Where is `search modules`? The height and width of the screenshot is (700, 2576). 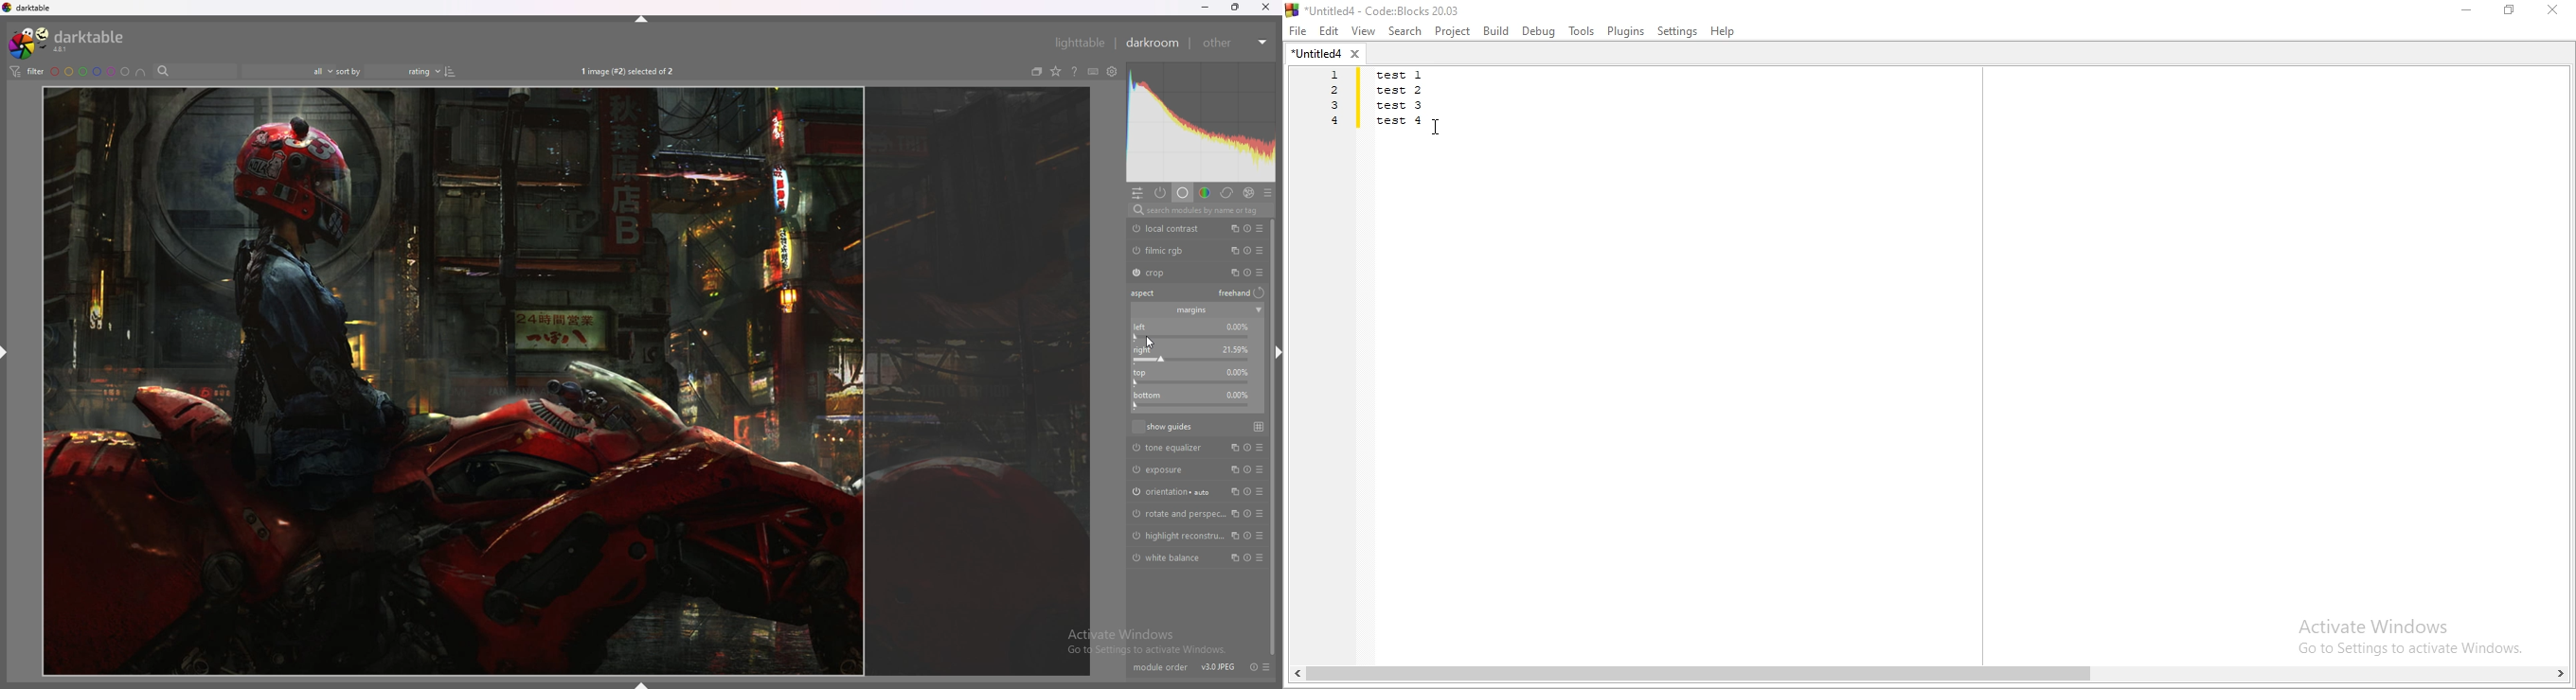
search modules is located at coordinates (1200, 210).